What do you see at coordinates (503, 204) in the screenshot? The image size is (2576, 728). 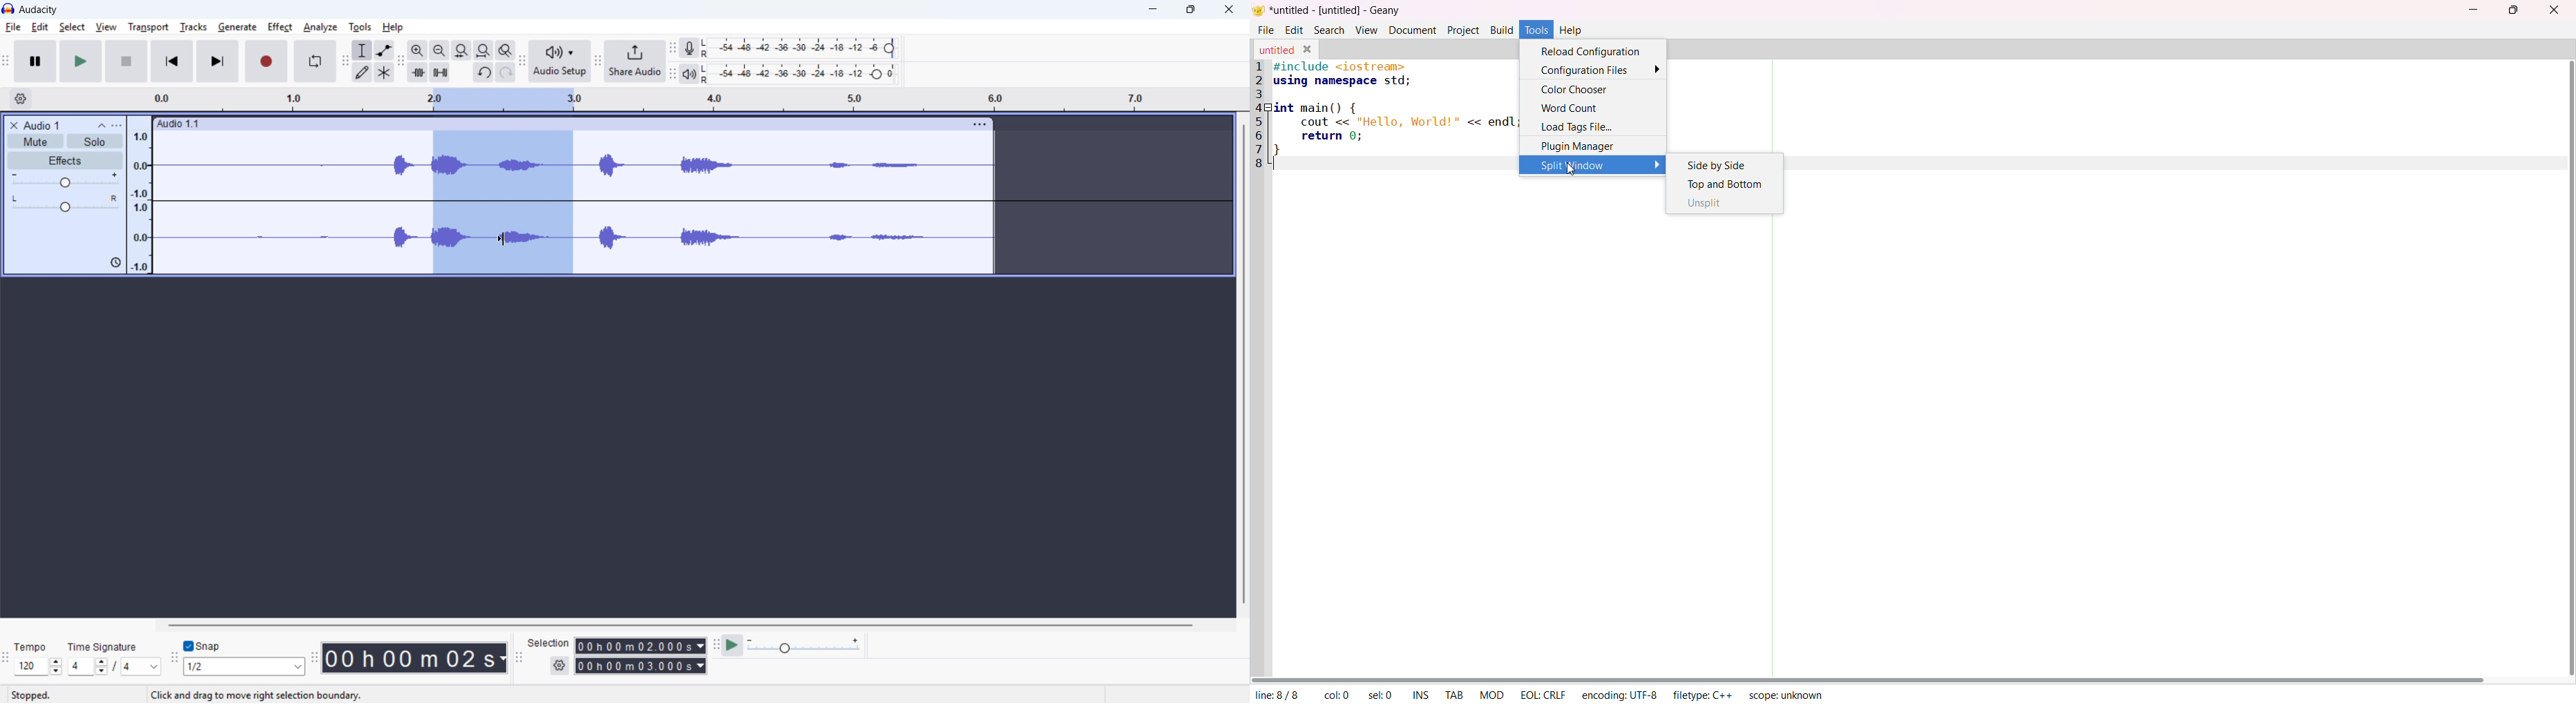 I see `Audio selection` at bounding box center [503, 204].